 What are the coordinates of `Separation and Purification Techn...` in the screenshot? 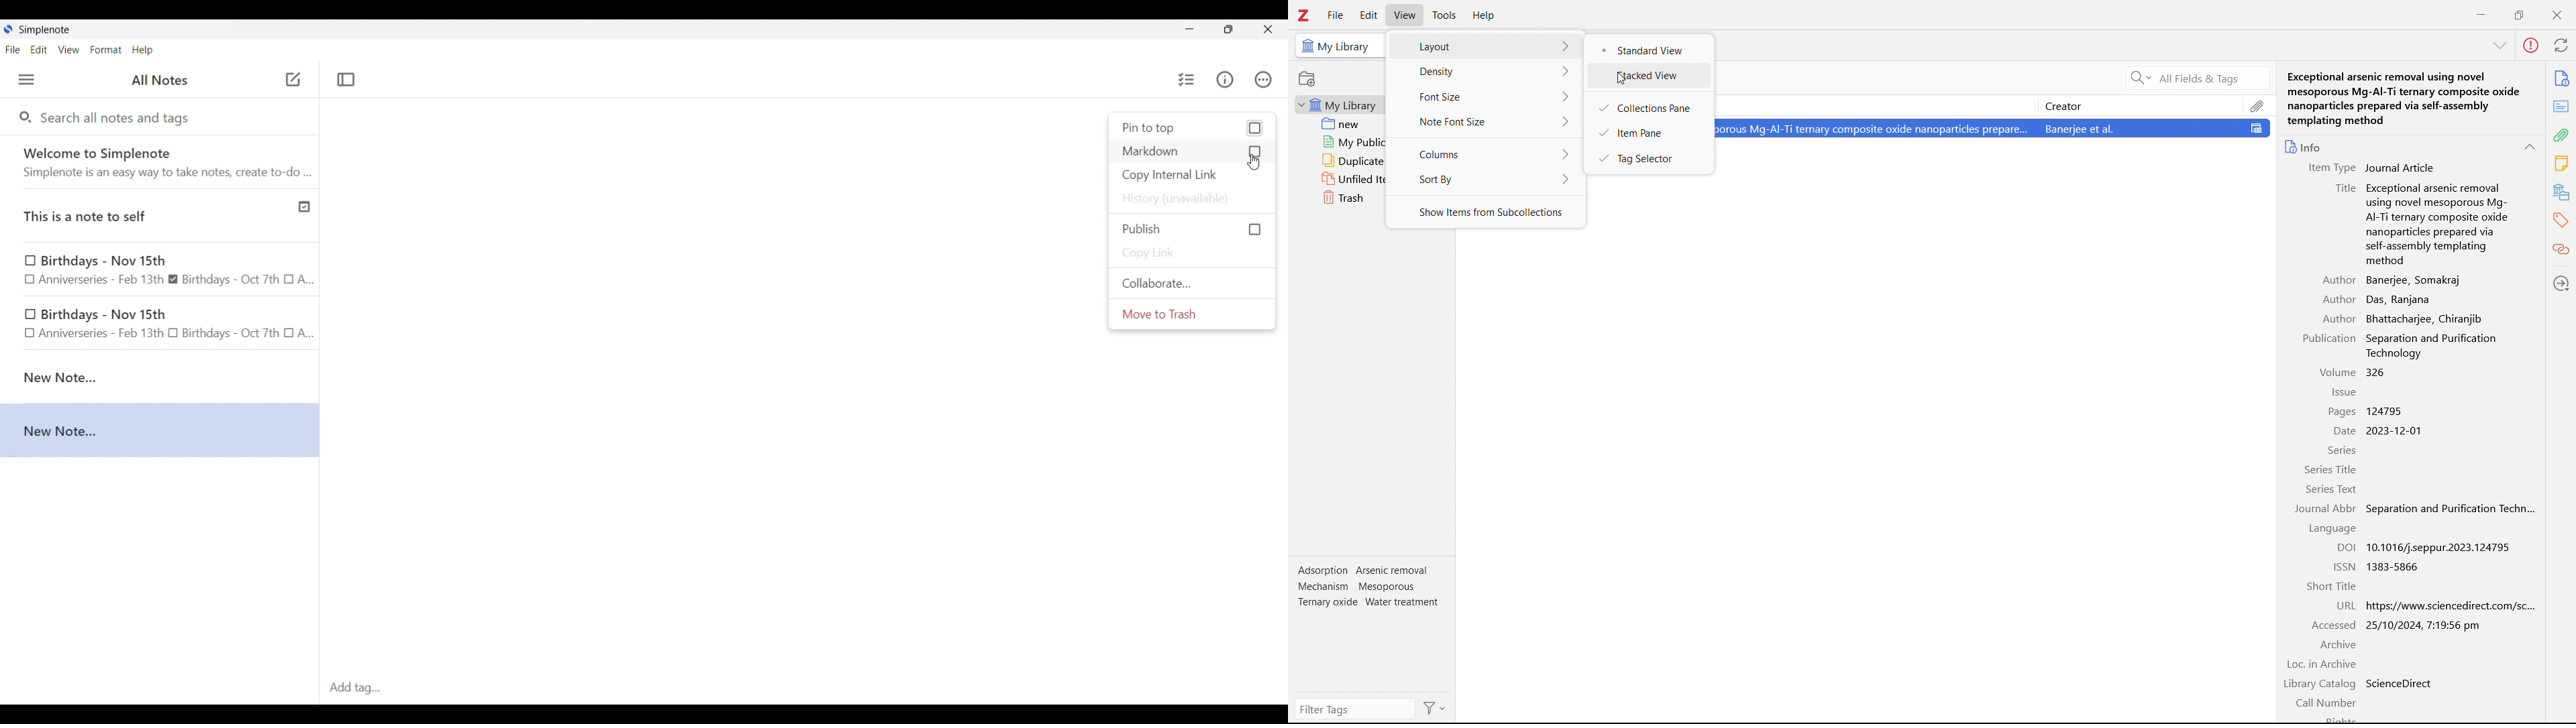 It's located at (2451, 510).